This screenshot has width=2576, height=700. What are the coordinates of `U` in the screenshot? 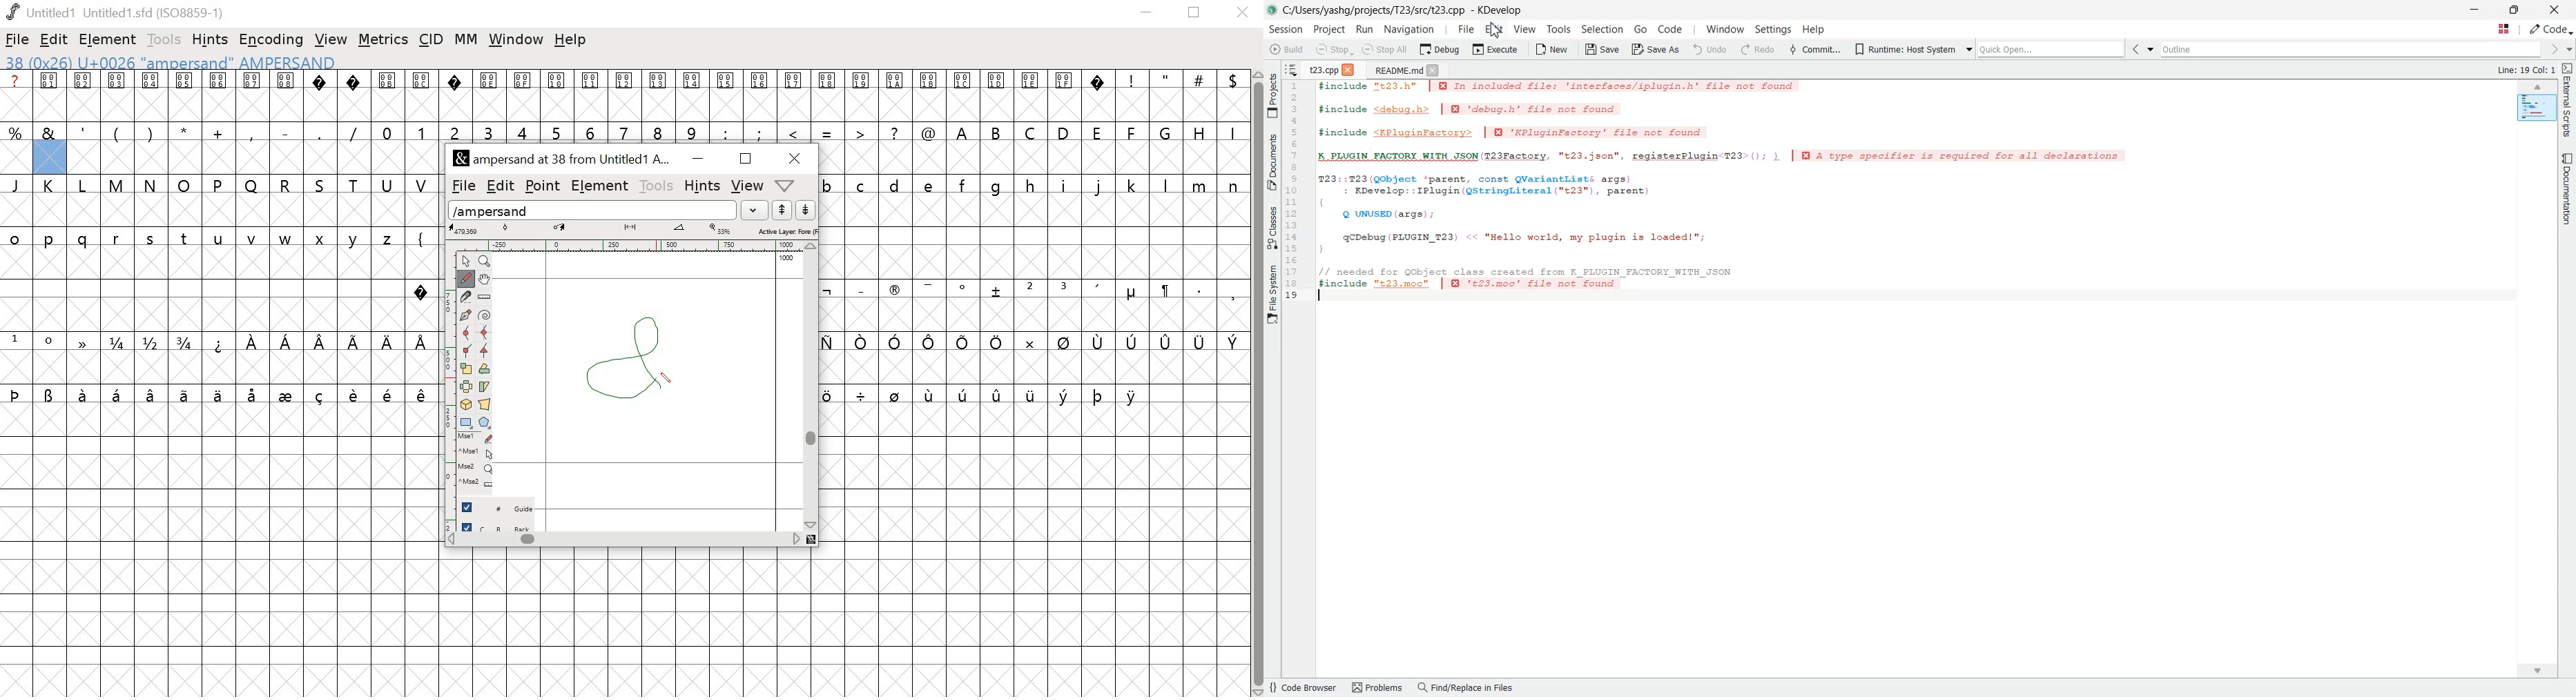 It's located at (388, 184).